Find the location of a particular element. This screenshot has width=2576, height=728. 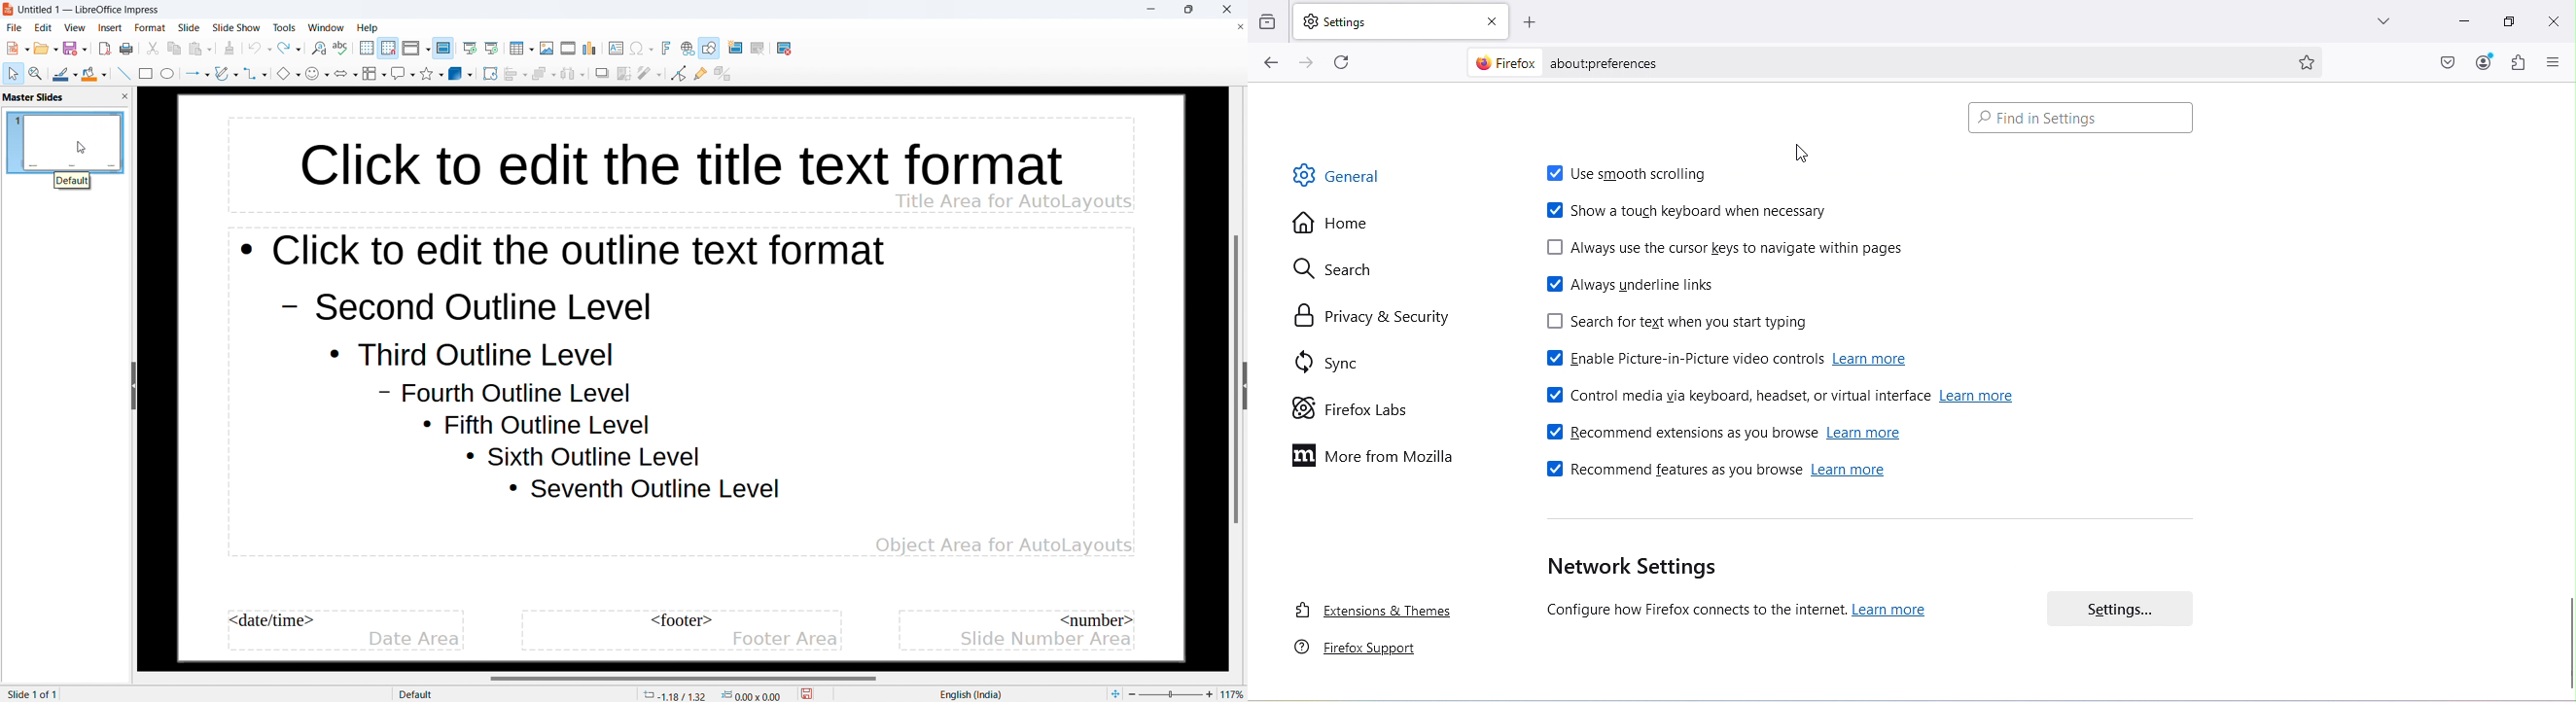

Extensions and themes is located at coordinates (1374, 610).